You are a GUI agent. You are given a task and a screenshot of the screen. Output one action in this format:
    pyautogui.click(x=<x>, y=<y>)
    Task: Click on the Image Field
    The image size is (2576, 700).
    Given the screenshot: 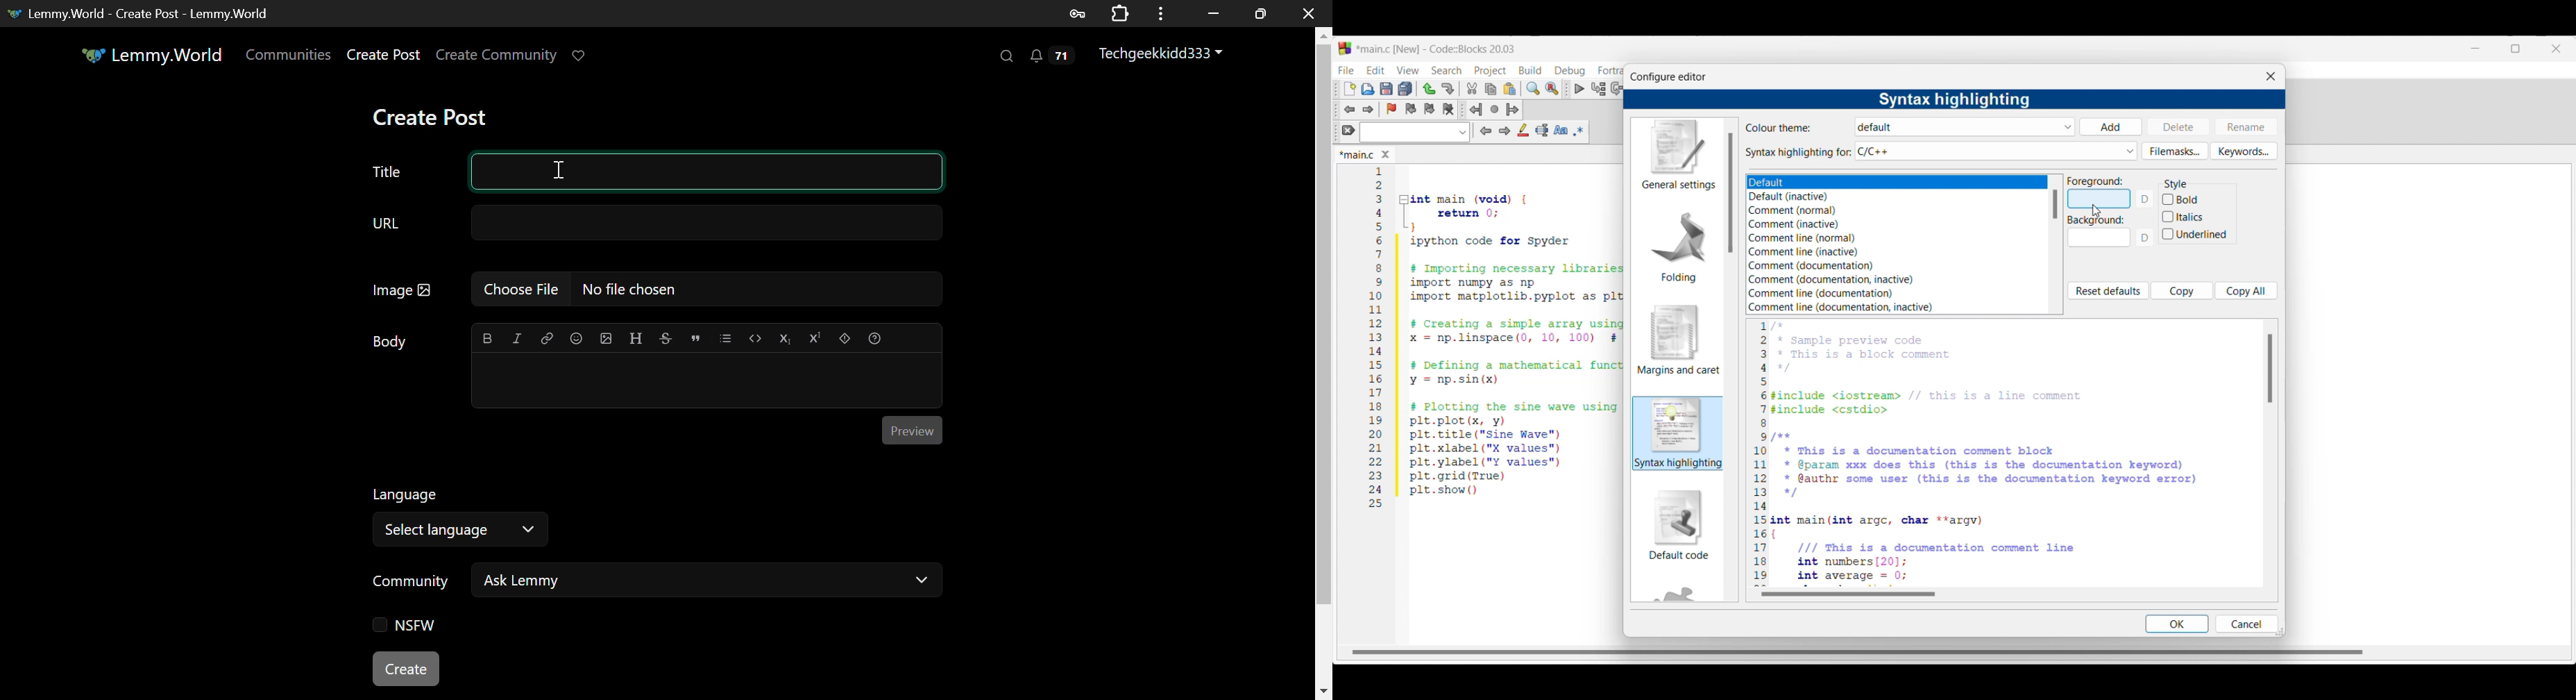 What is the action you would take?
    pyautogui.click(x=650, y=294)
    